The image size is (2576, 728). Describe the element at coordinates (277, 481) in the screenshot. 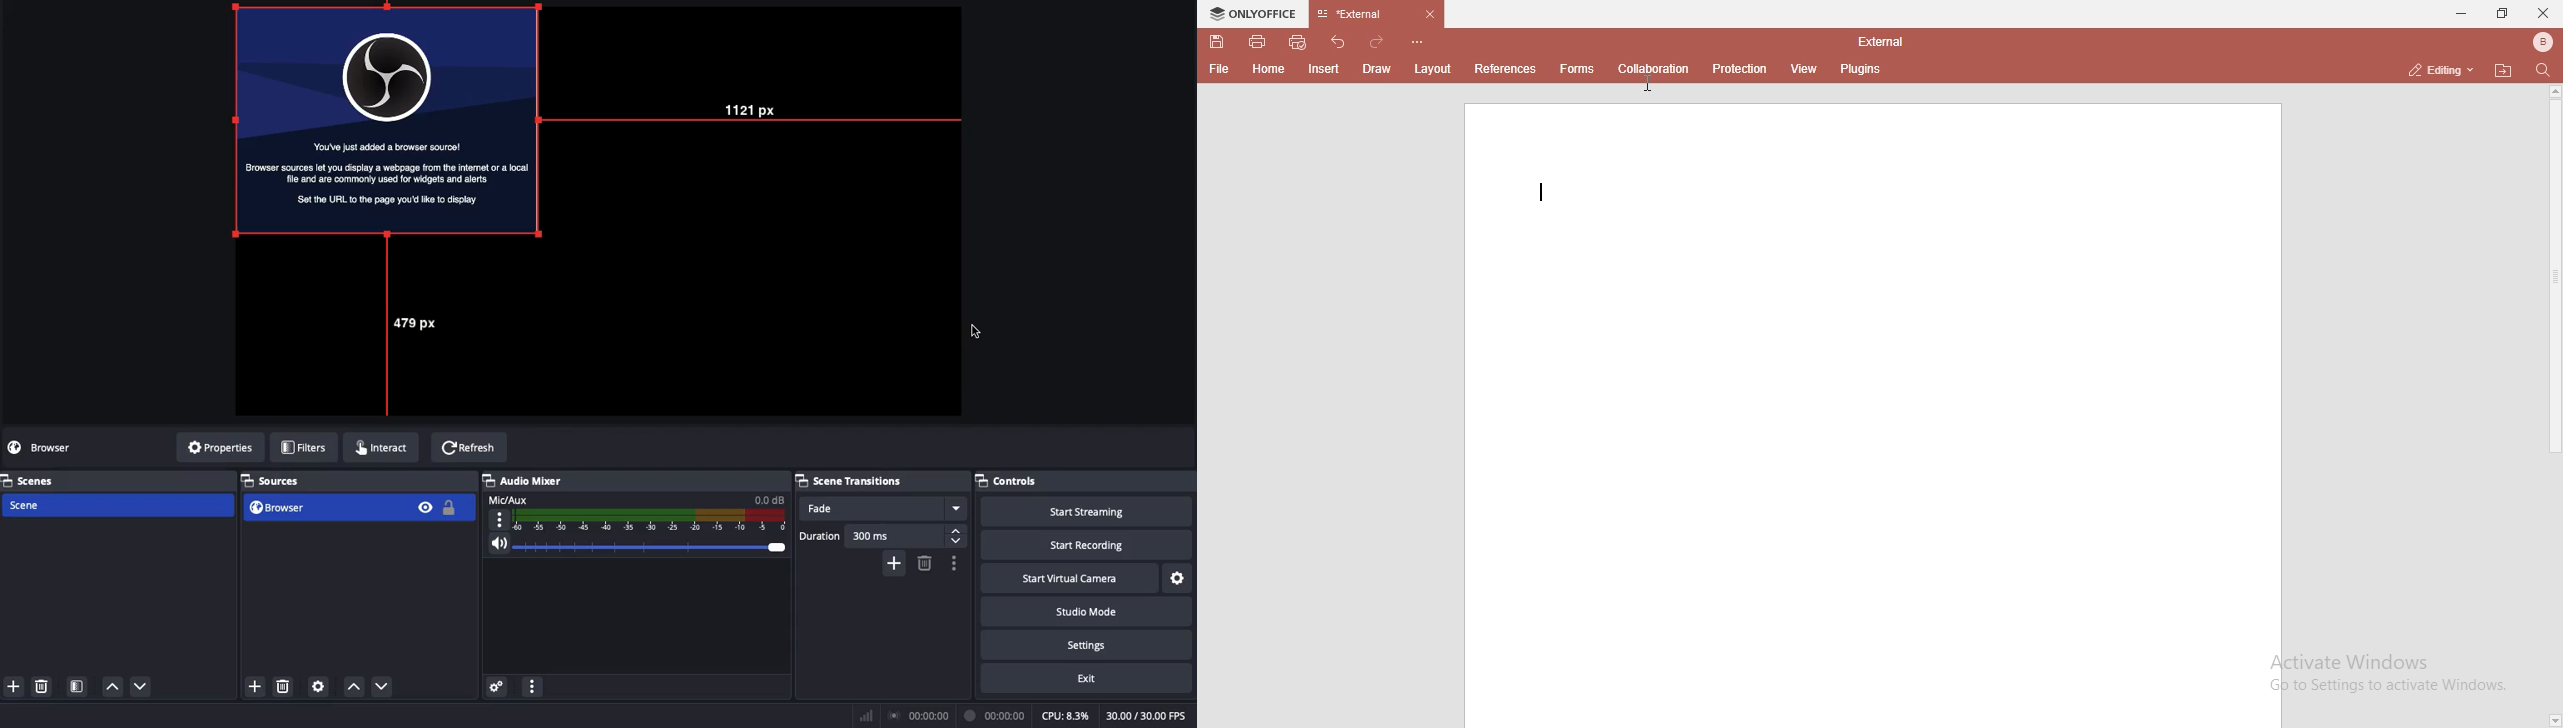

I see `Sources` at that location.